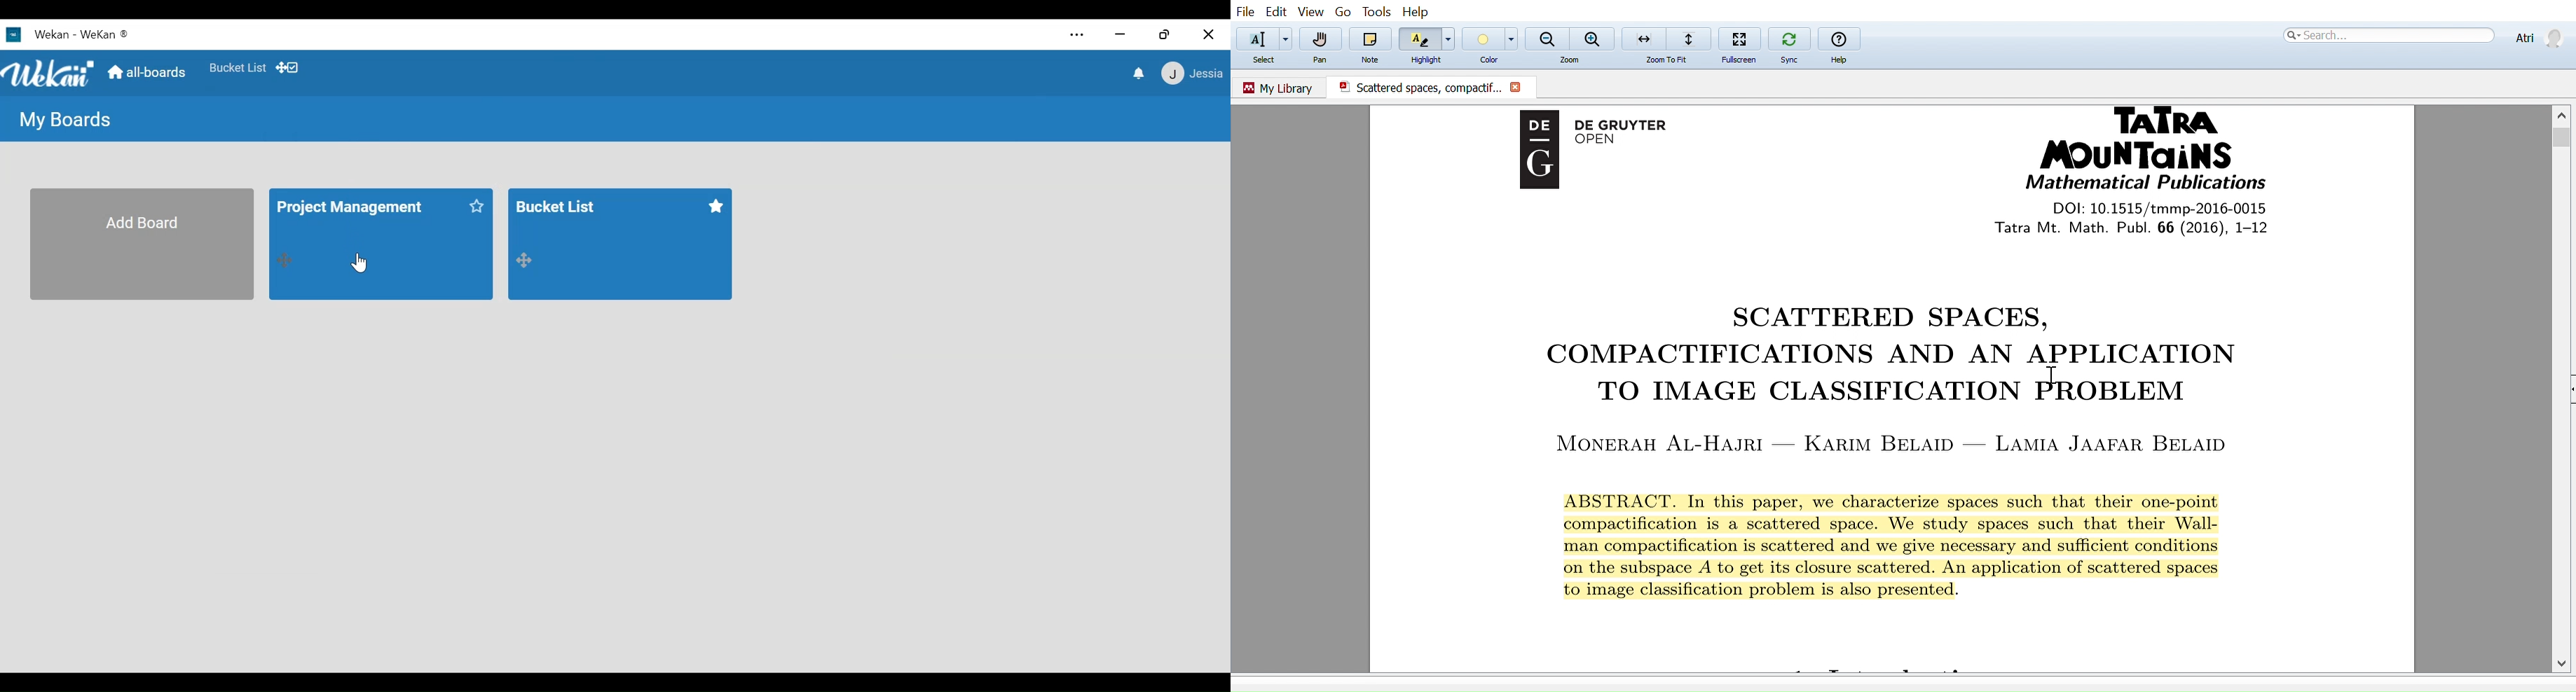 Image resolution: width=2576 pixels, height=700 pixels. Describe the element at coordinates (1594, 39) in the screenshot. I see `Zoom in` at that location.